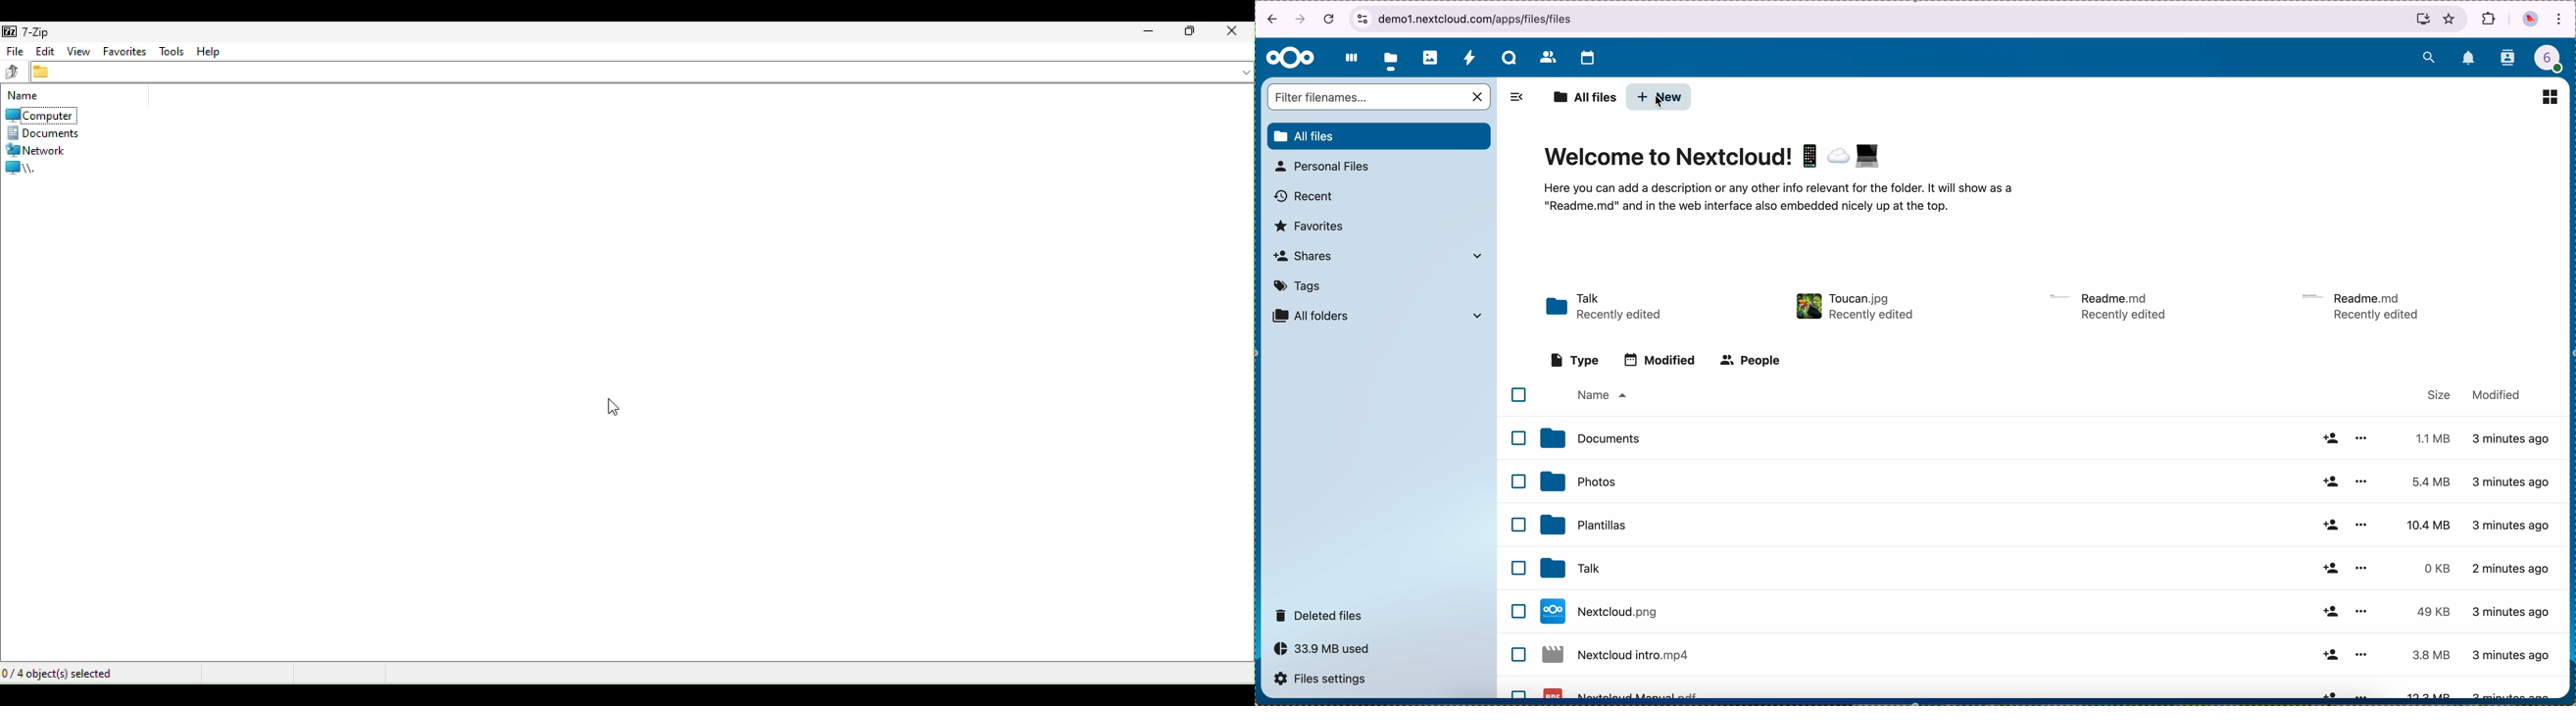 The width and height of the screenshot is (2576, 728). Describe the element at coordinates (2440, 395) in the screenshot. I see `size` at that location.